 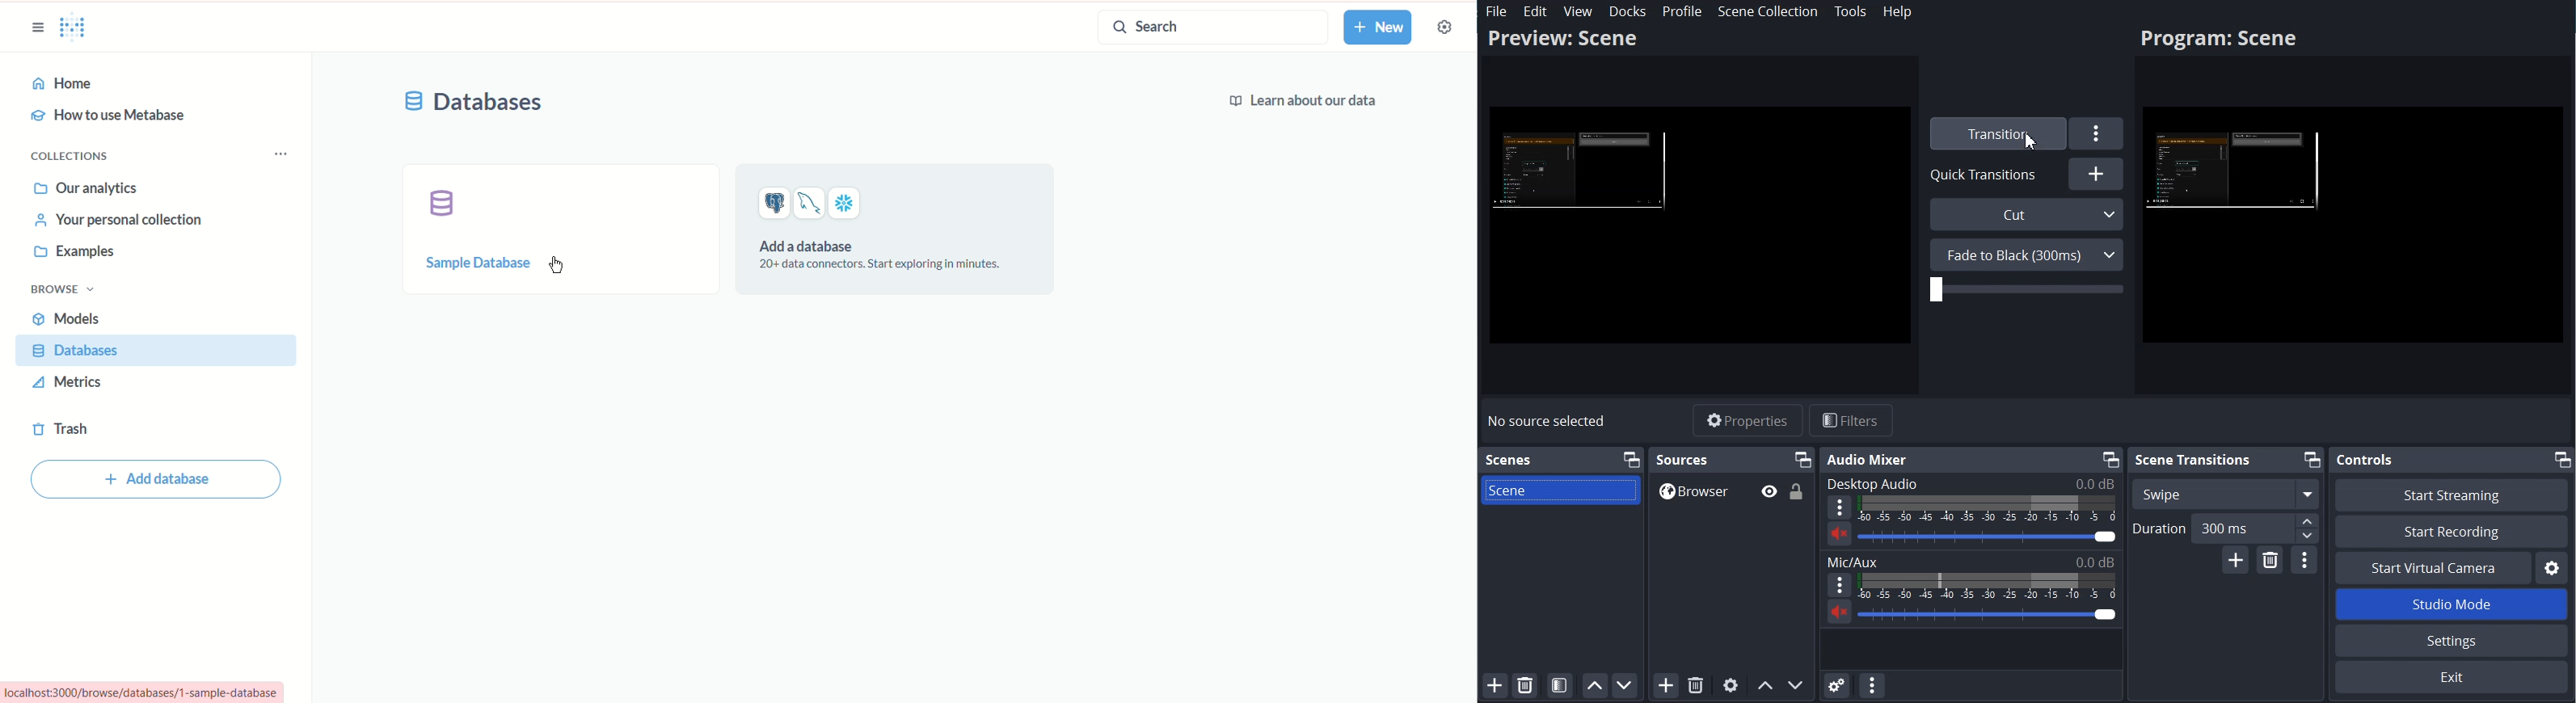 I want to click on Scene Collection, so click(x=1768, y=11).